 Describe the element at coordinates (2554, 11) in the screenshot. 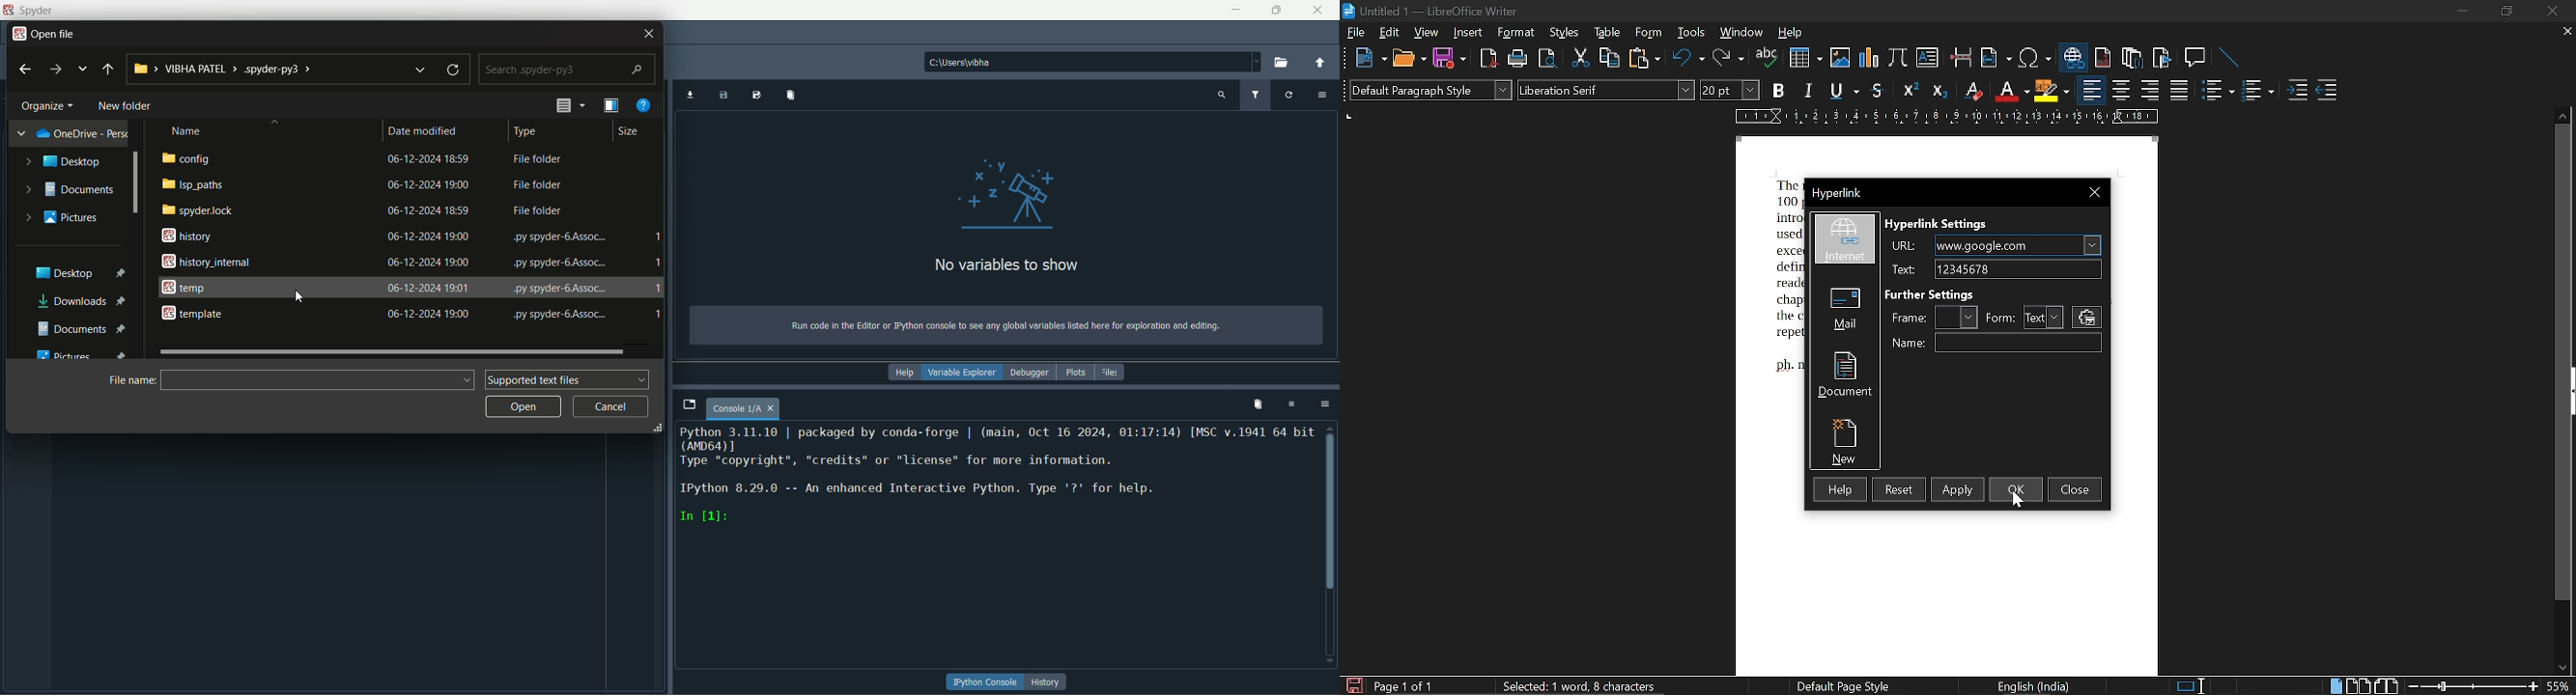

I see `close` at that location.